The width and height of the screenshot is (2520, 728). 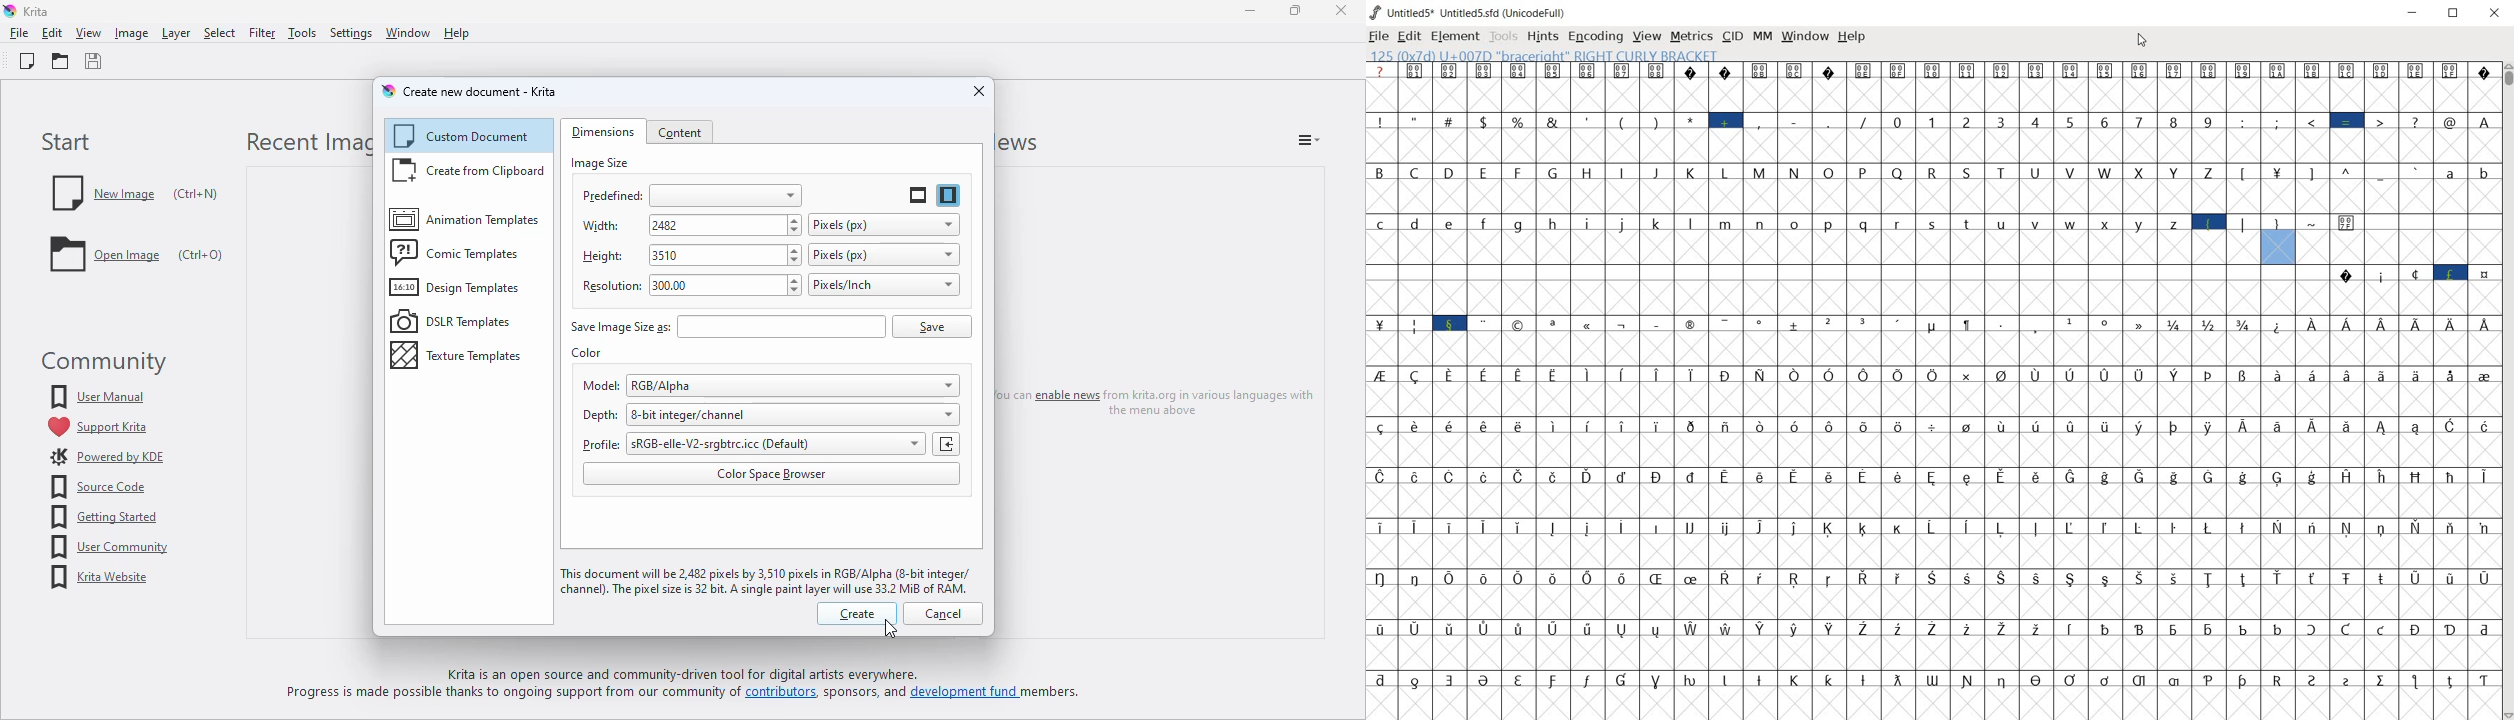 What do you see at coordinates (883, 284) in the screenshot?
I see `pixels/inch` at bounding box center [883, 284].